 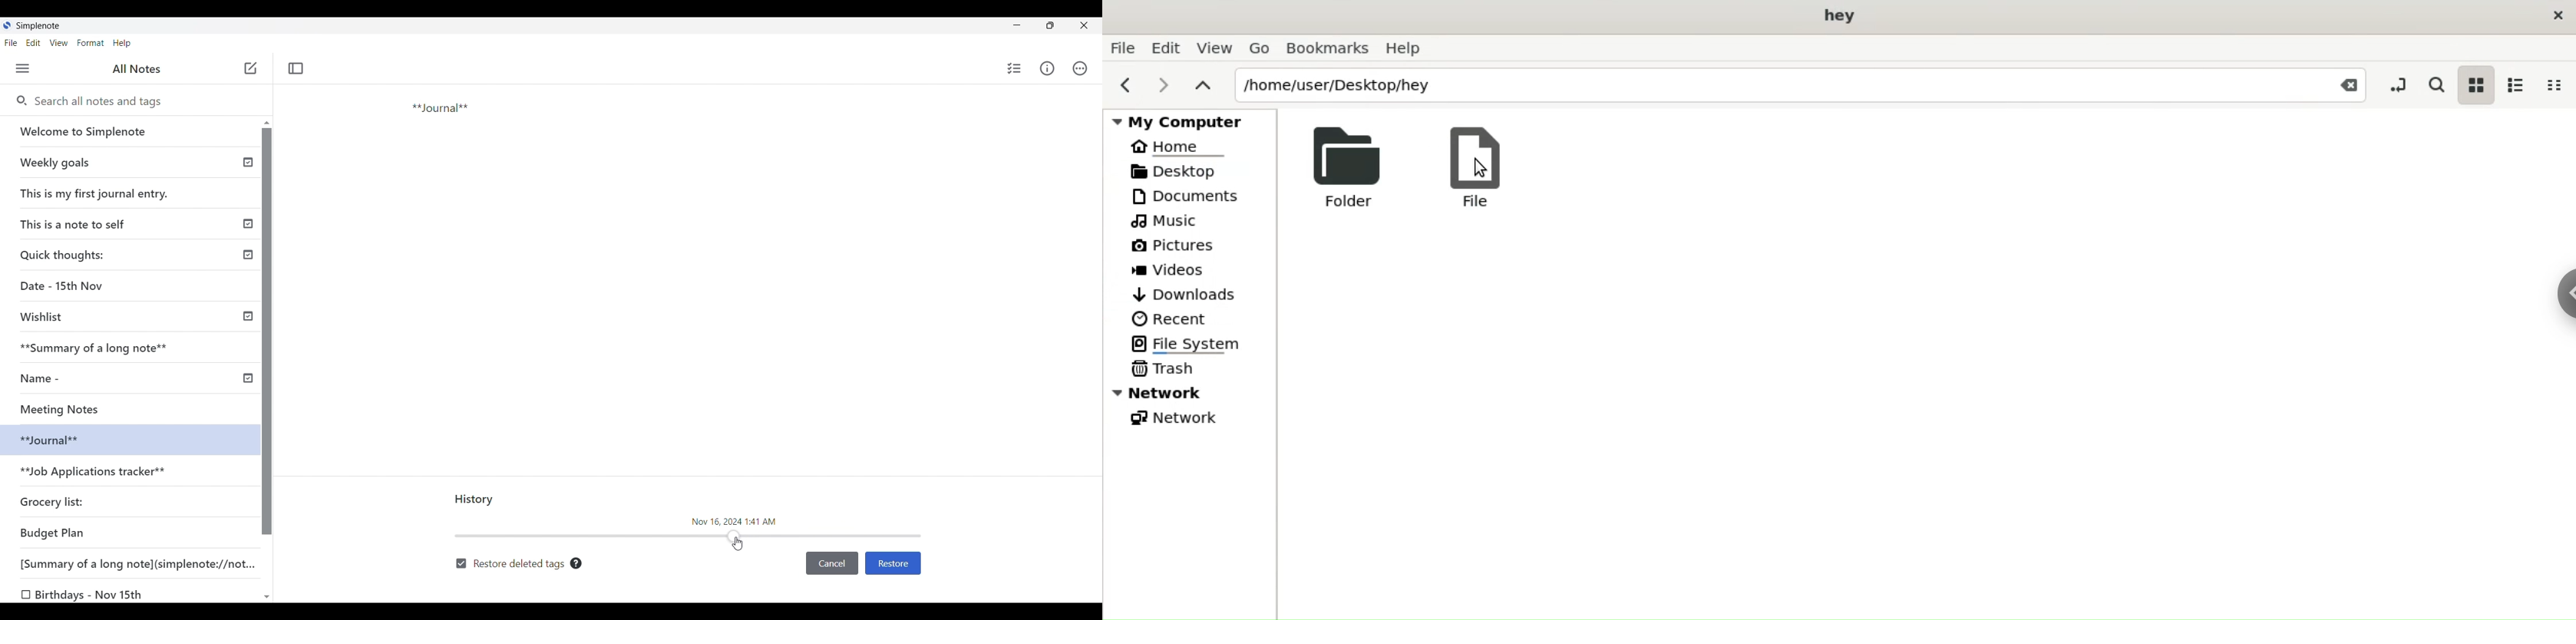 What do you see at coordinates (832, 564) in the screenshot?
I see `Cancel inputs made` at bounding box center [832, 564].